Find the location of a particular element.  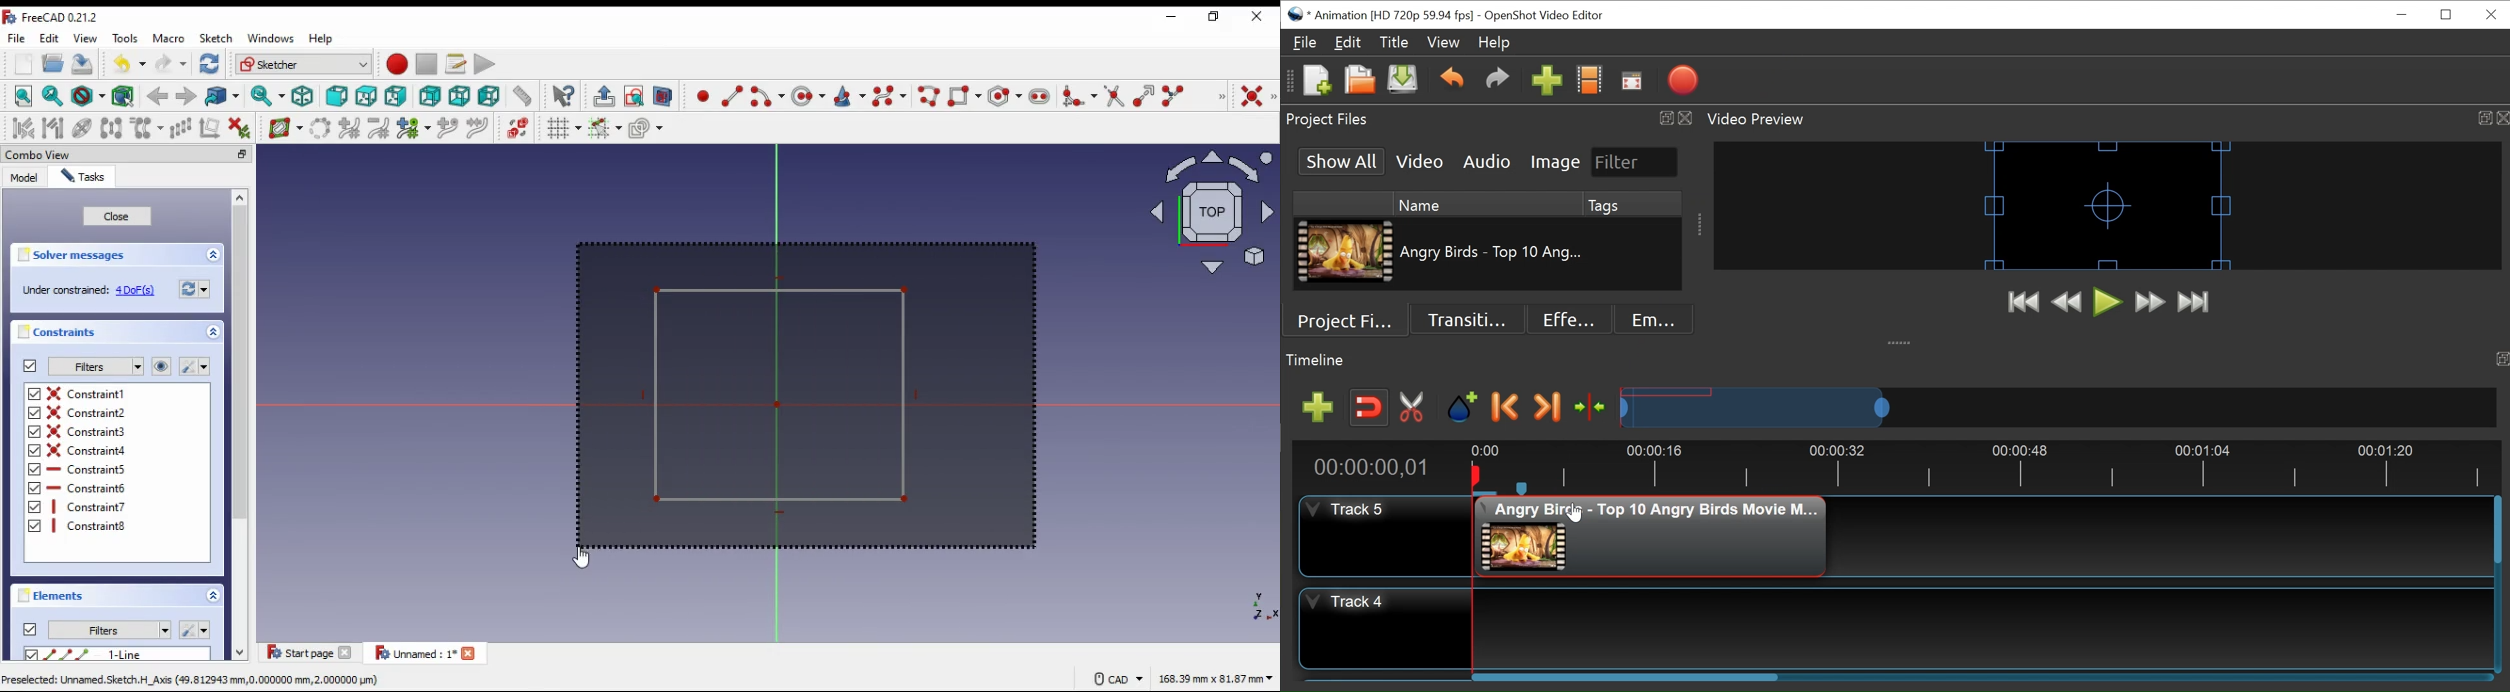

New Project is located at coordinates (1317, 81).